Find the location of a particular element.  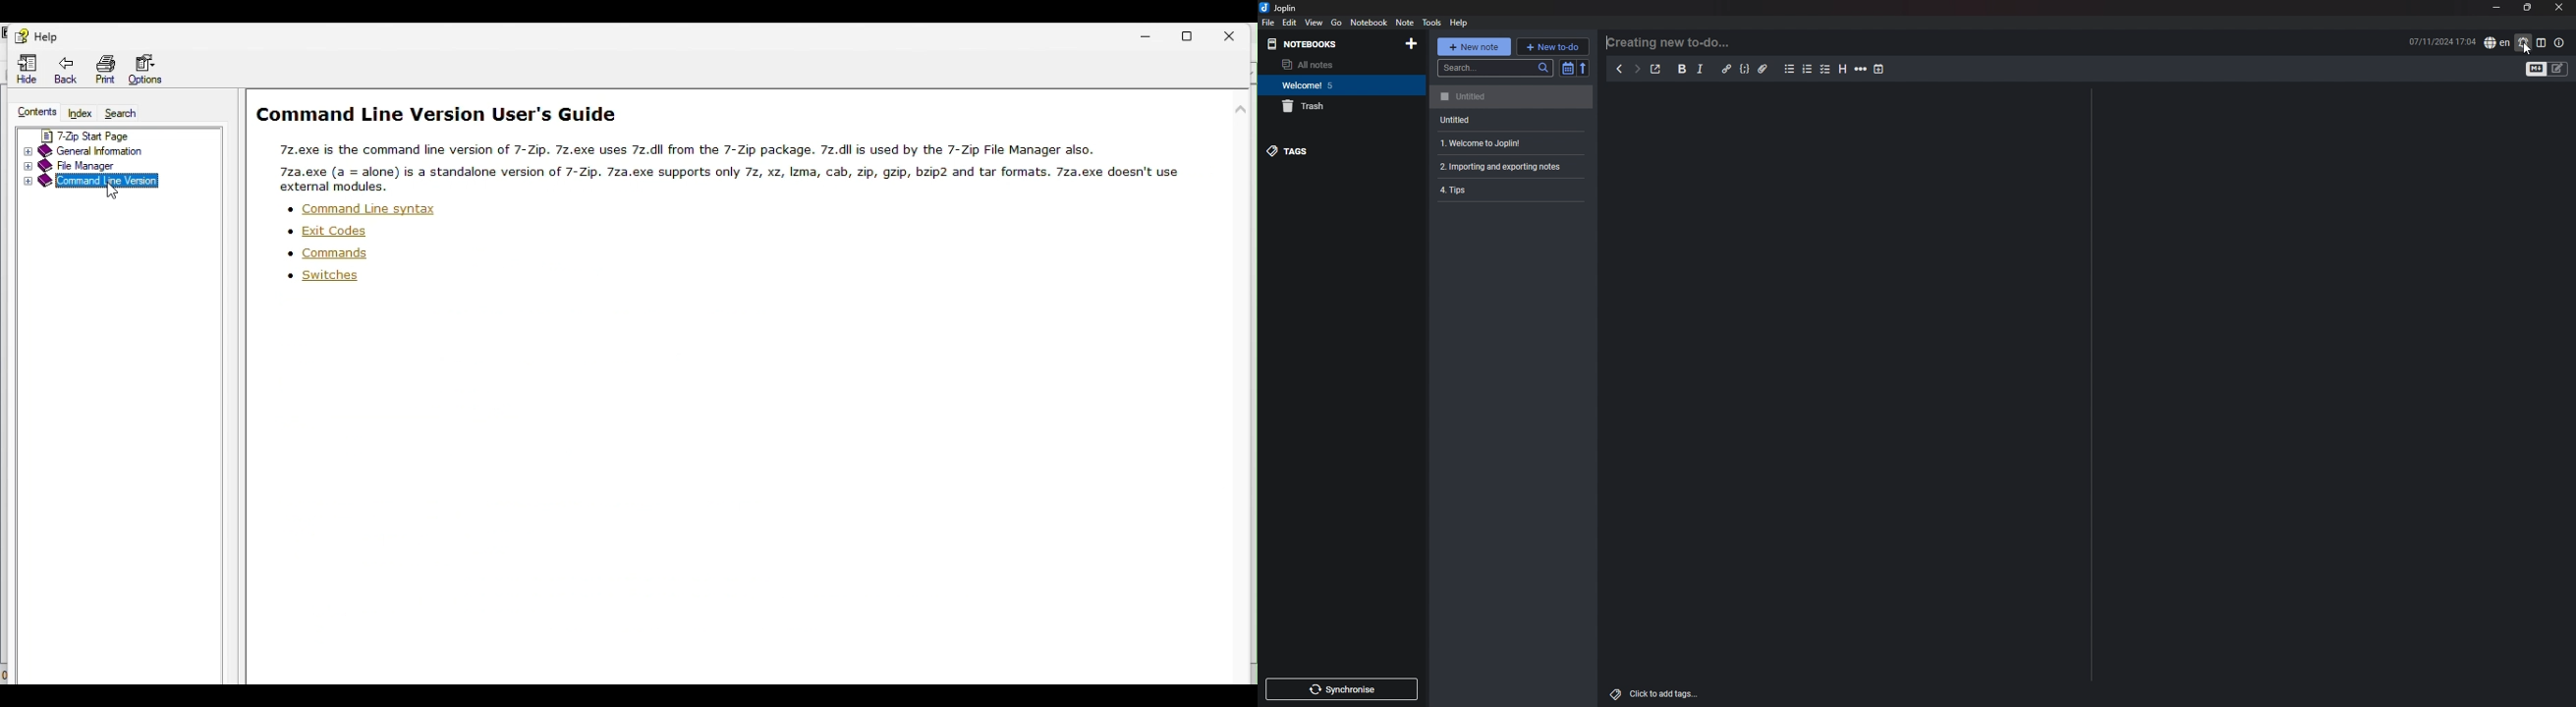

note properties is located at coordinates (2560, 43).